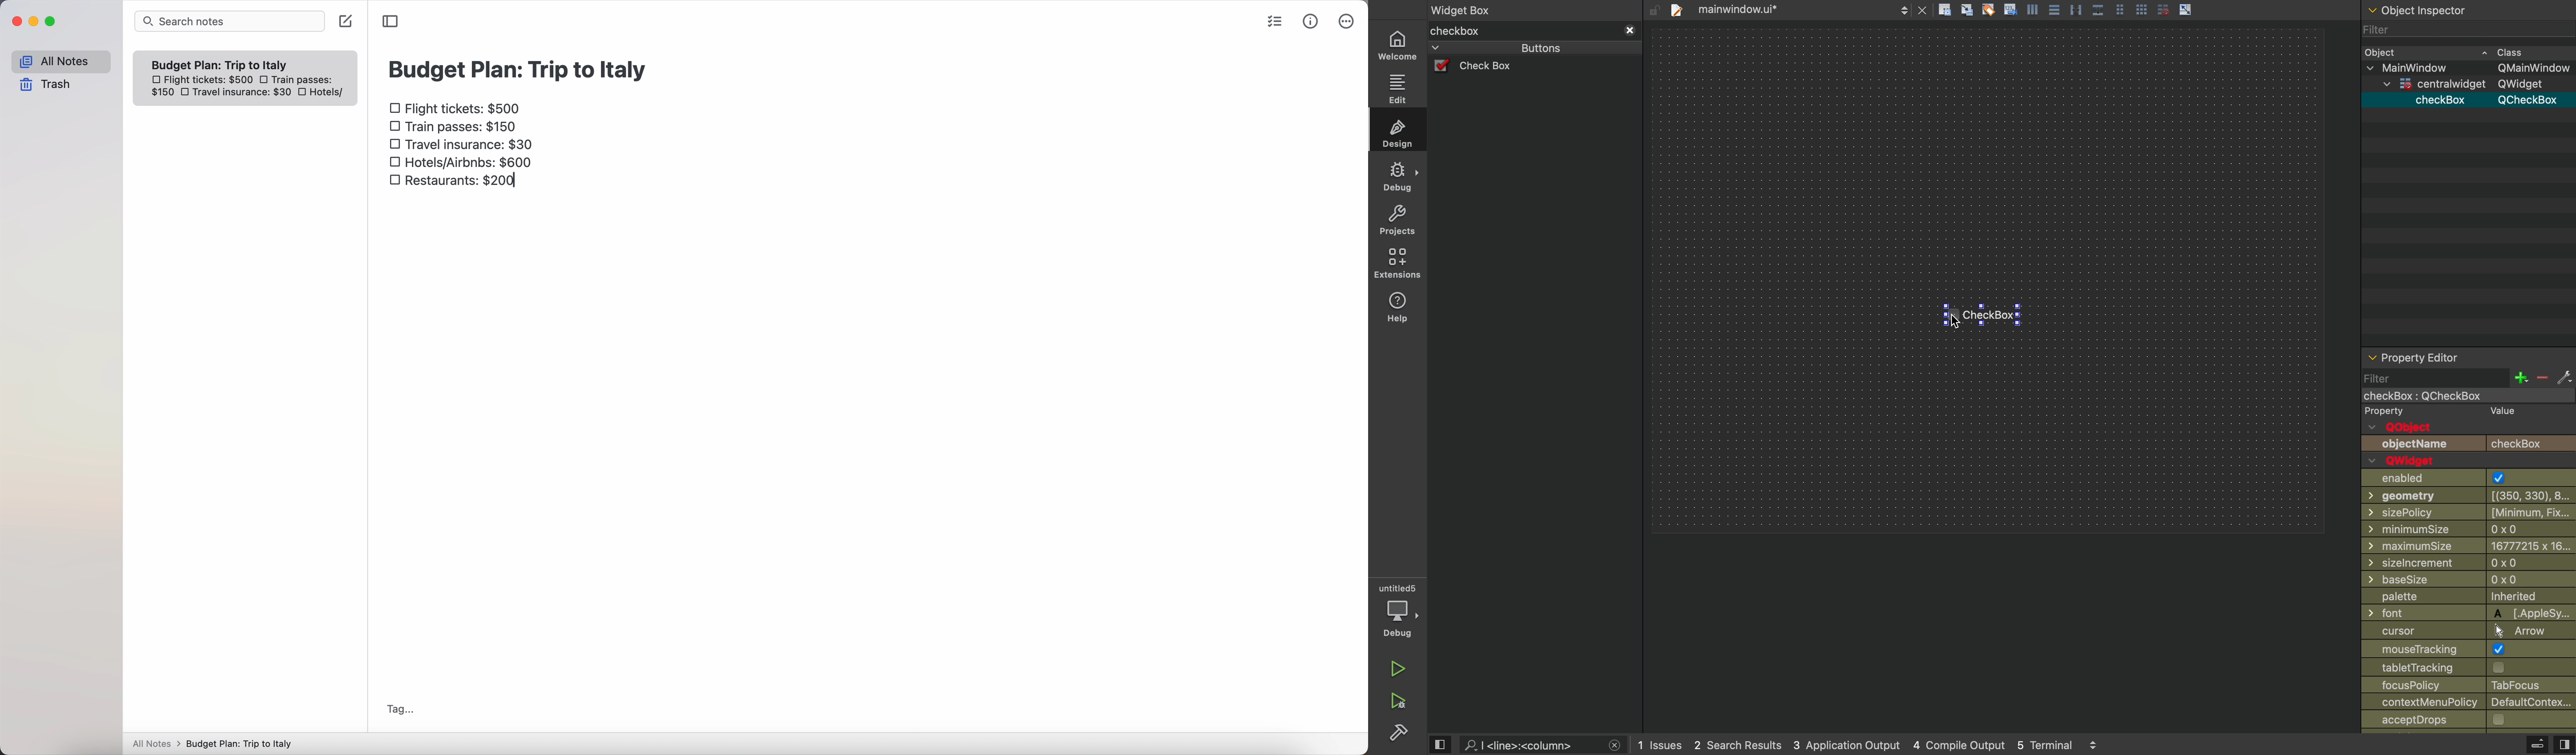 This screenshot has width=2576, height=756. Describe the element at coordinates (465, 160) in the screenshot. I see `hotels/airbnbs: $600 checkbox` at that location.